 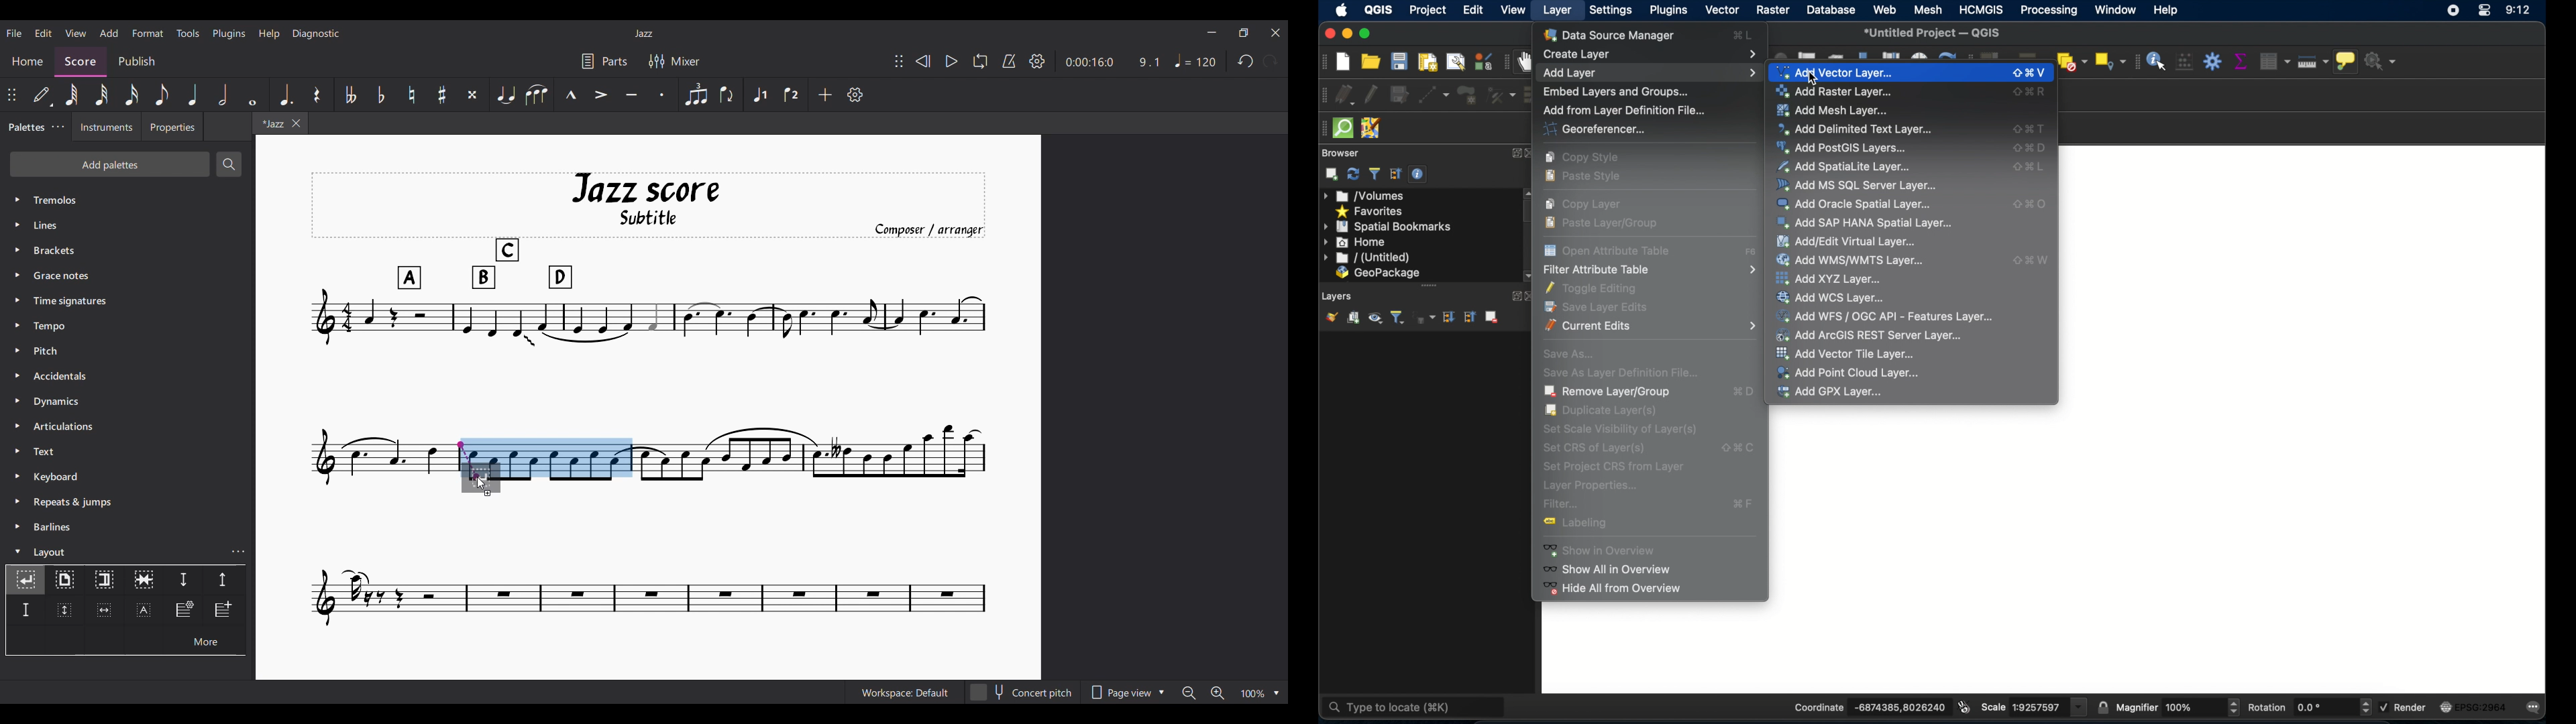 I want to click on Indicates point of contact, so click(x=468, y=460).